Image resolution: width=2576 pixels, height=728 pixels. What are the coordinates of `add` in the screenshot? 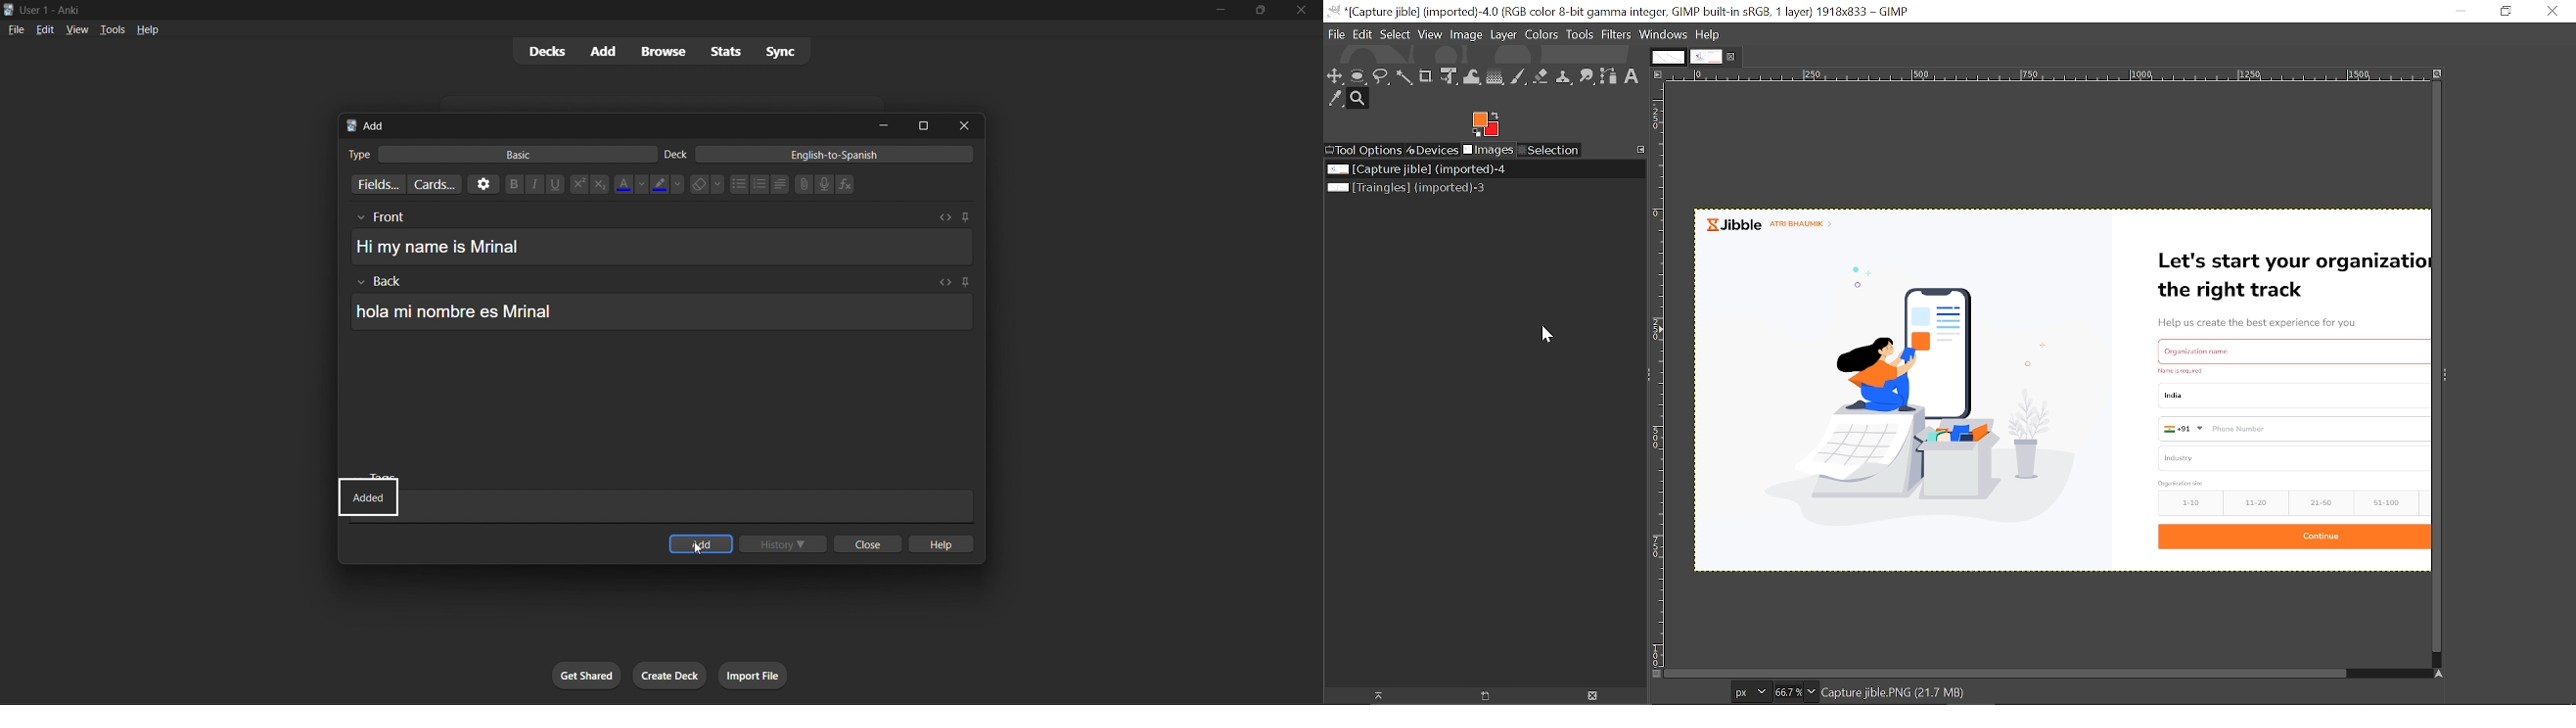 It's located at (604, 50).